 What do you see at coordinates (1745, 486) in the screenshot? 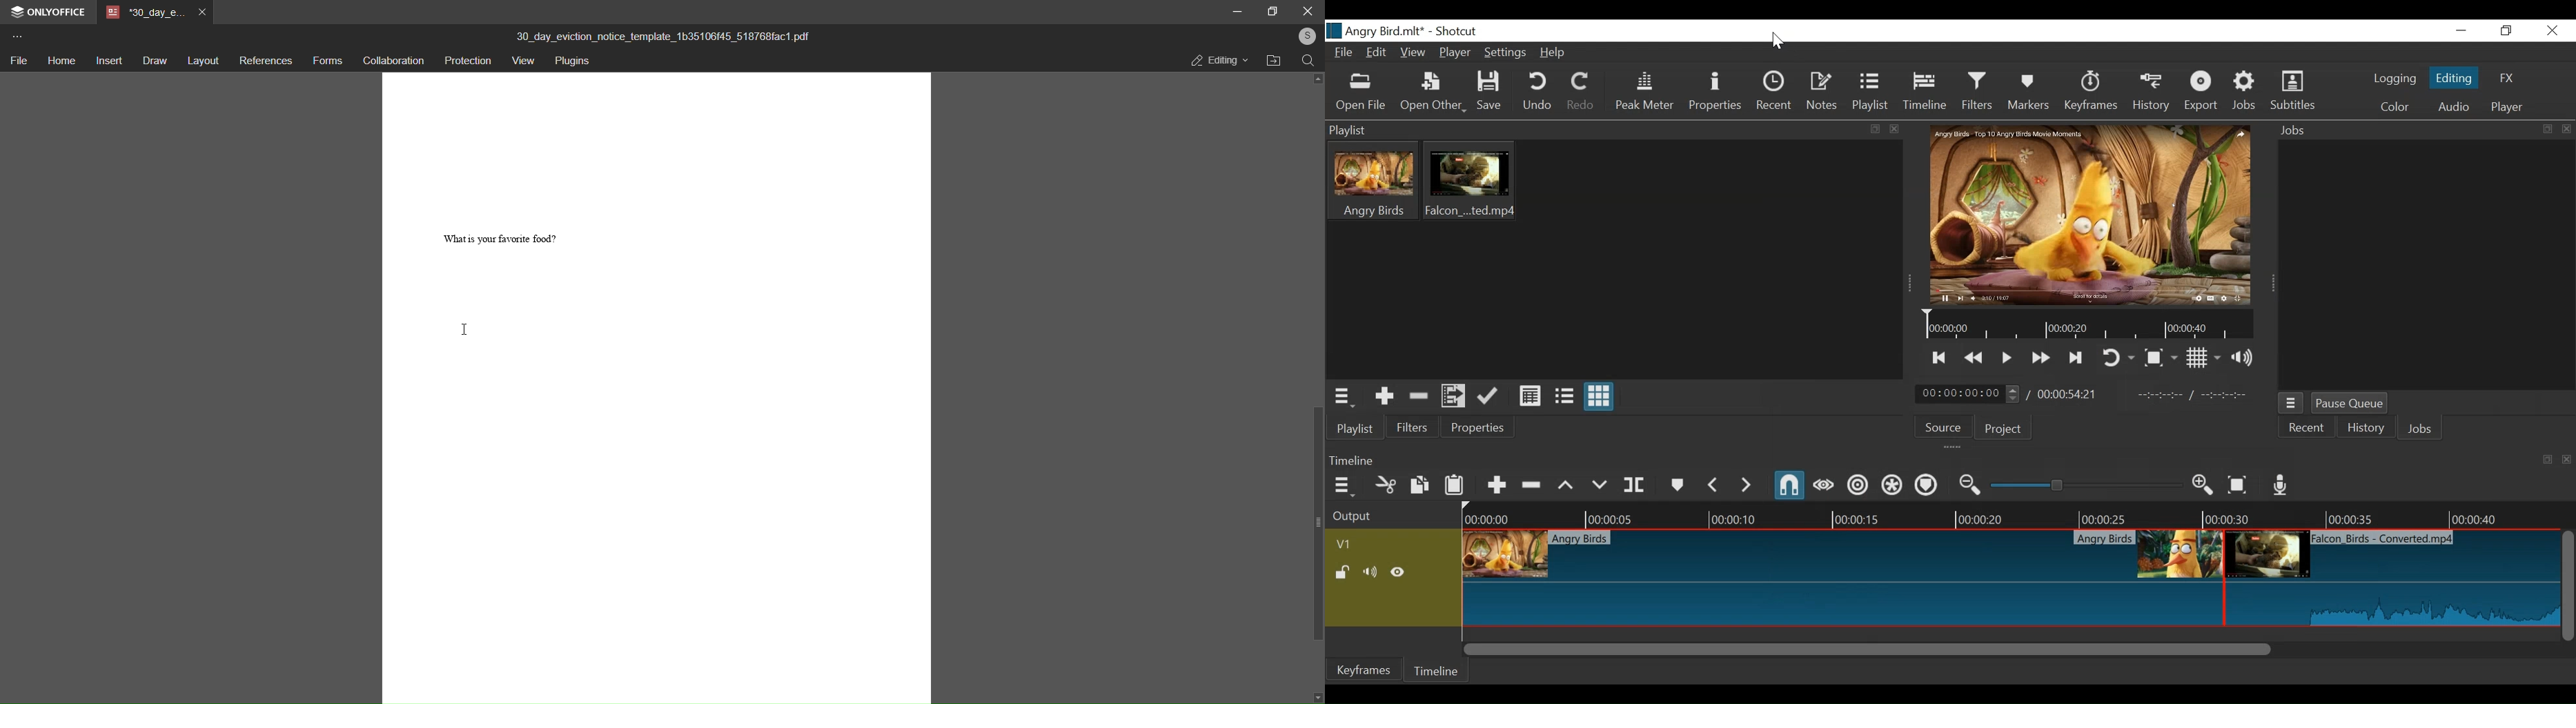
I see `Next Marker` at bounding box center [1745, 486].